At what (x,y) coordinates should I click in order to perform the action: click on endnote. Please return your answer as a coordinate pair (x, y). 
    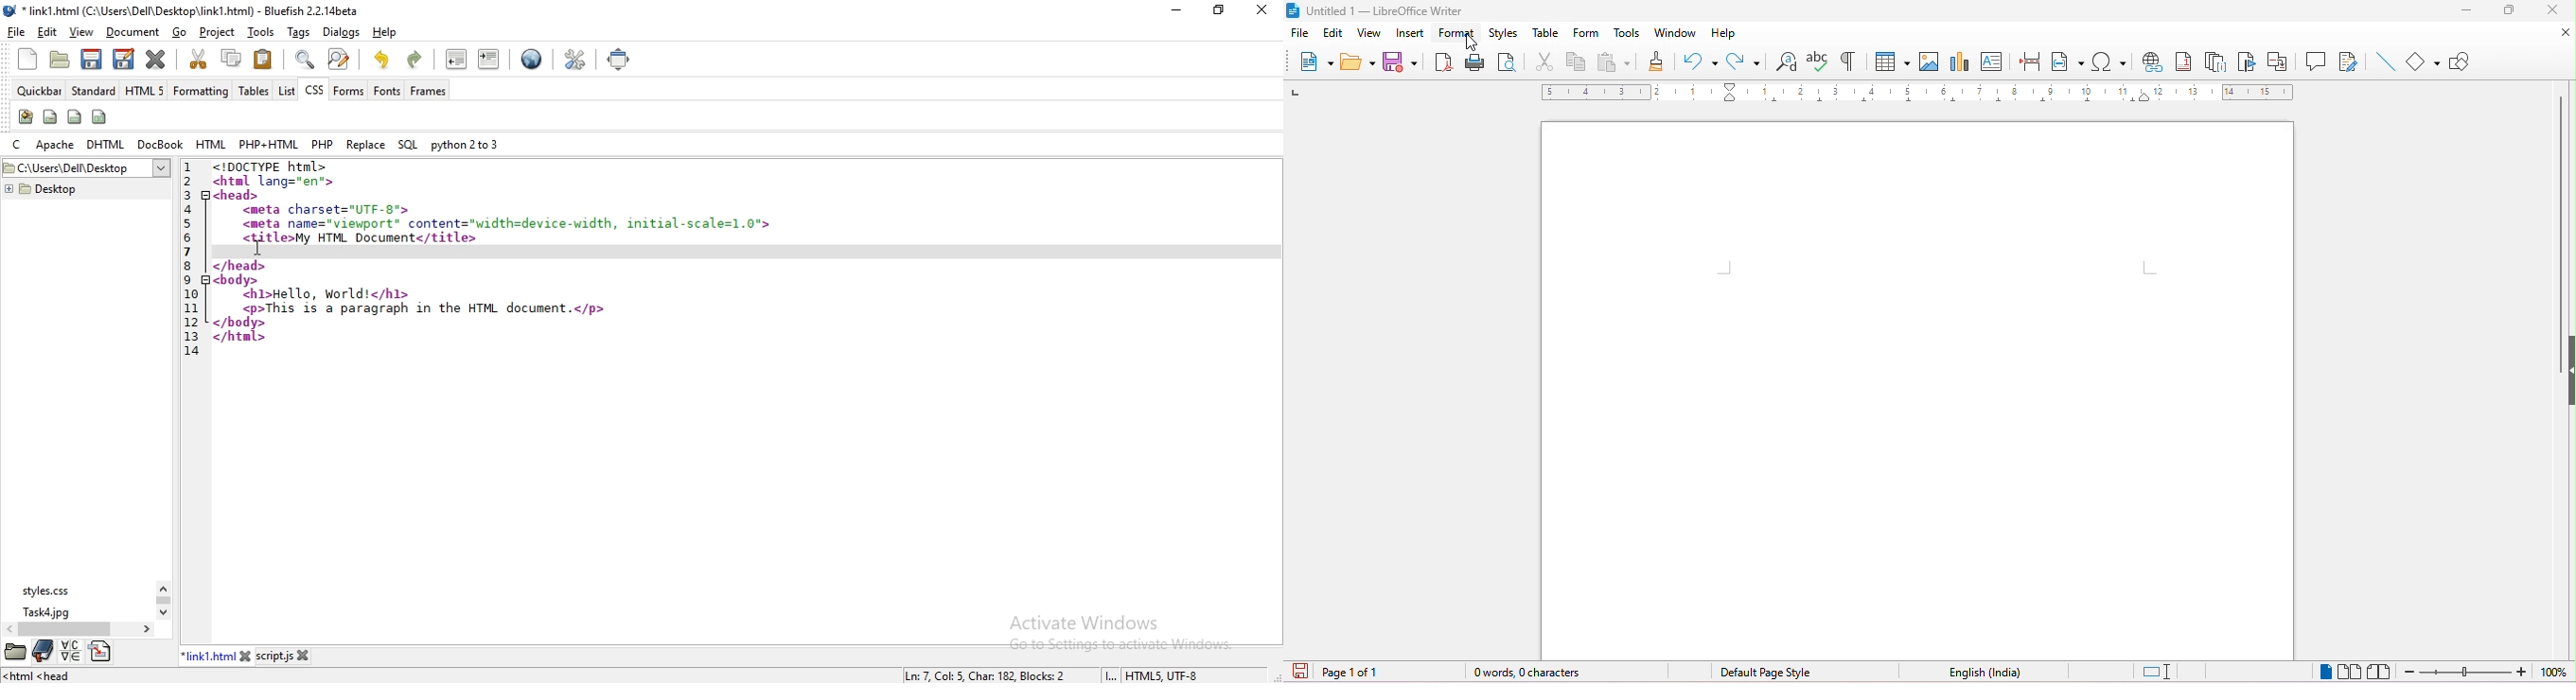
    Looking at the image, I should click on (2219, 61).